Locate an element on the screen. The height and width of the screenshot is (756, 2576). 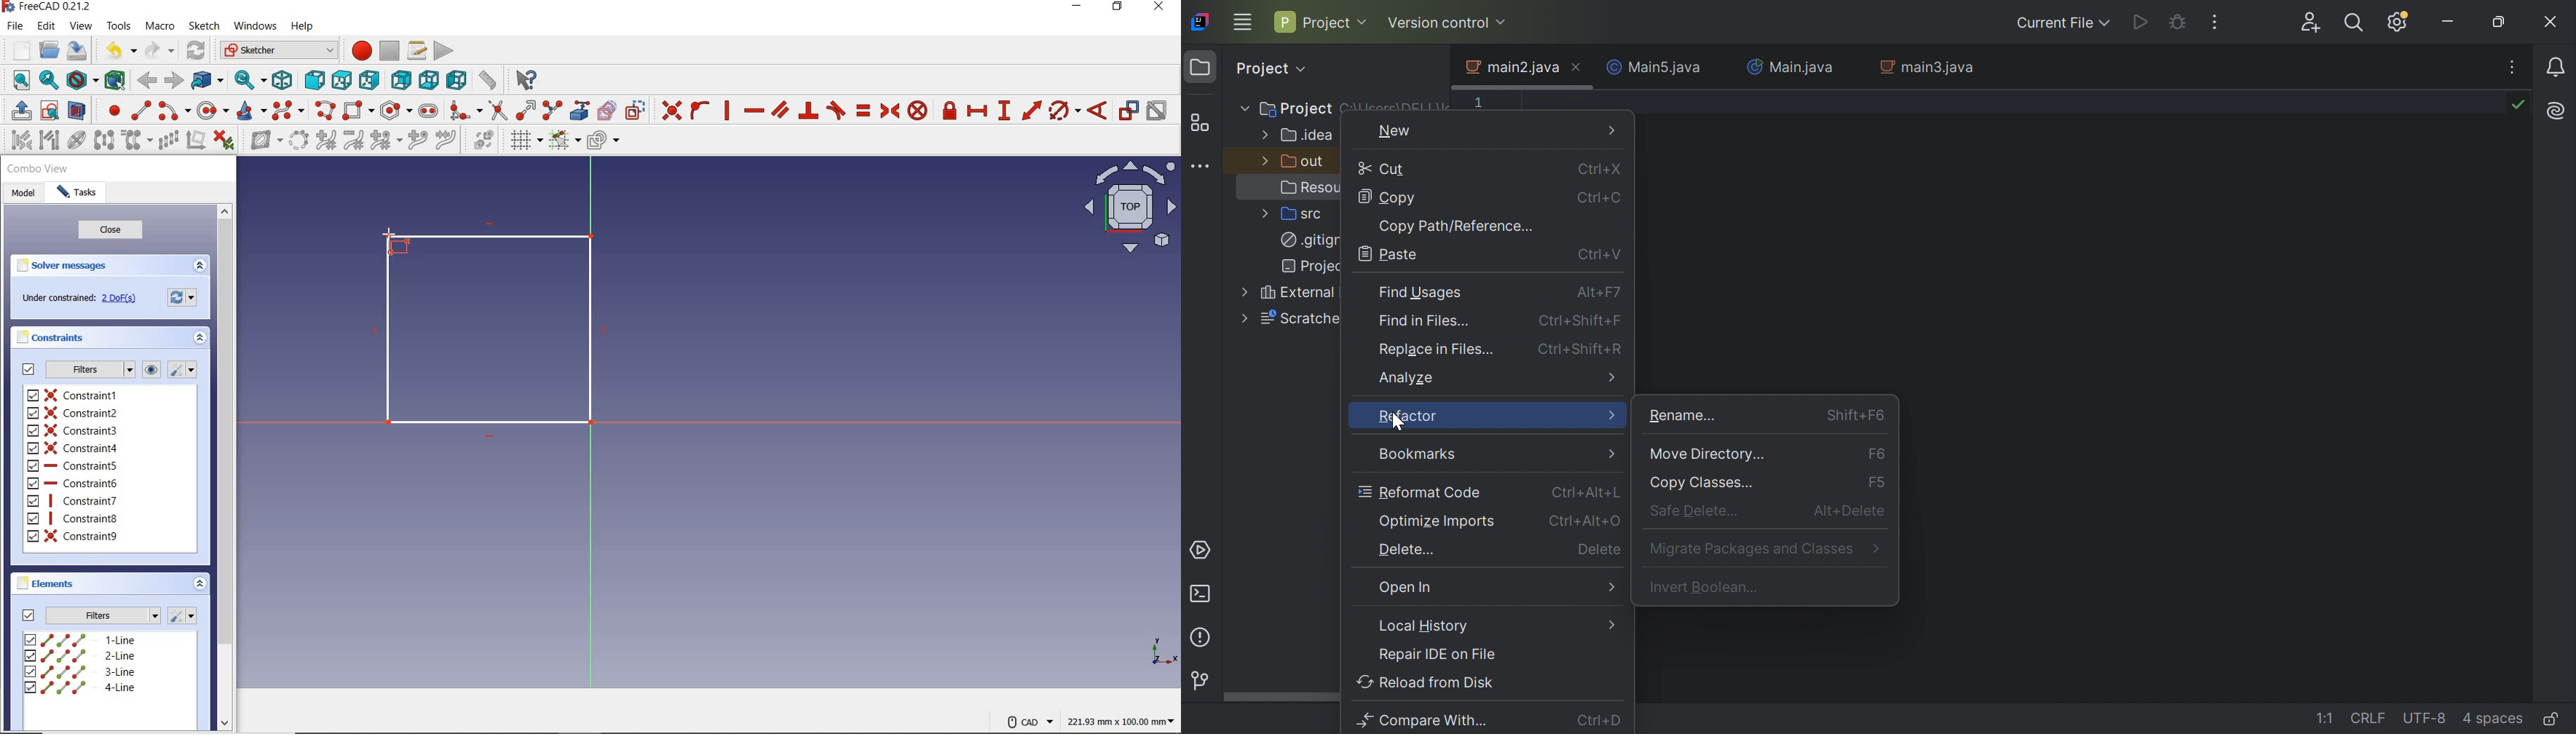
rear is located at coordinates (401, 80).